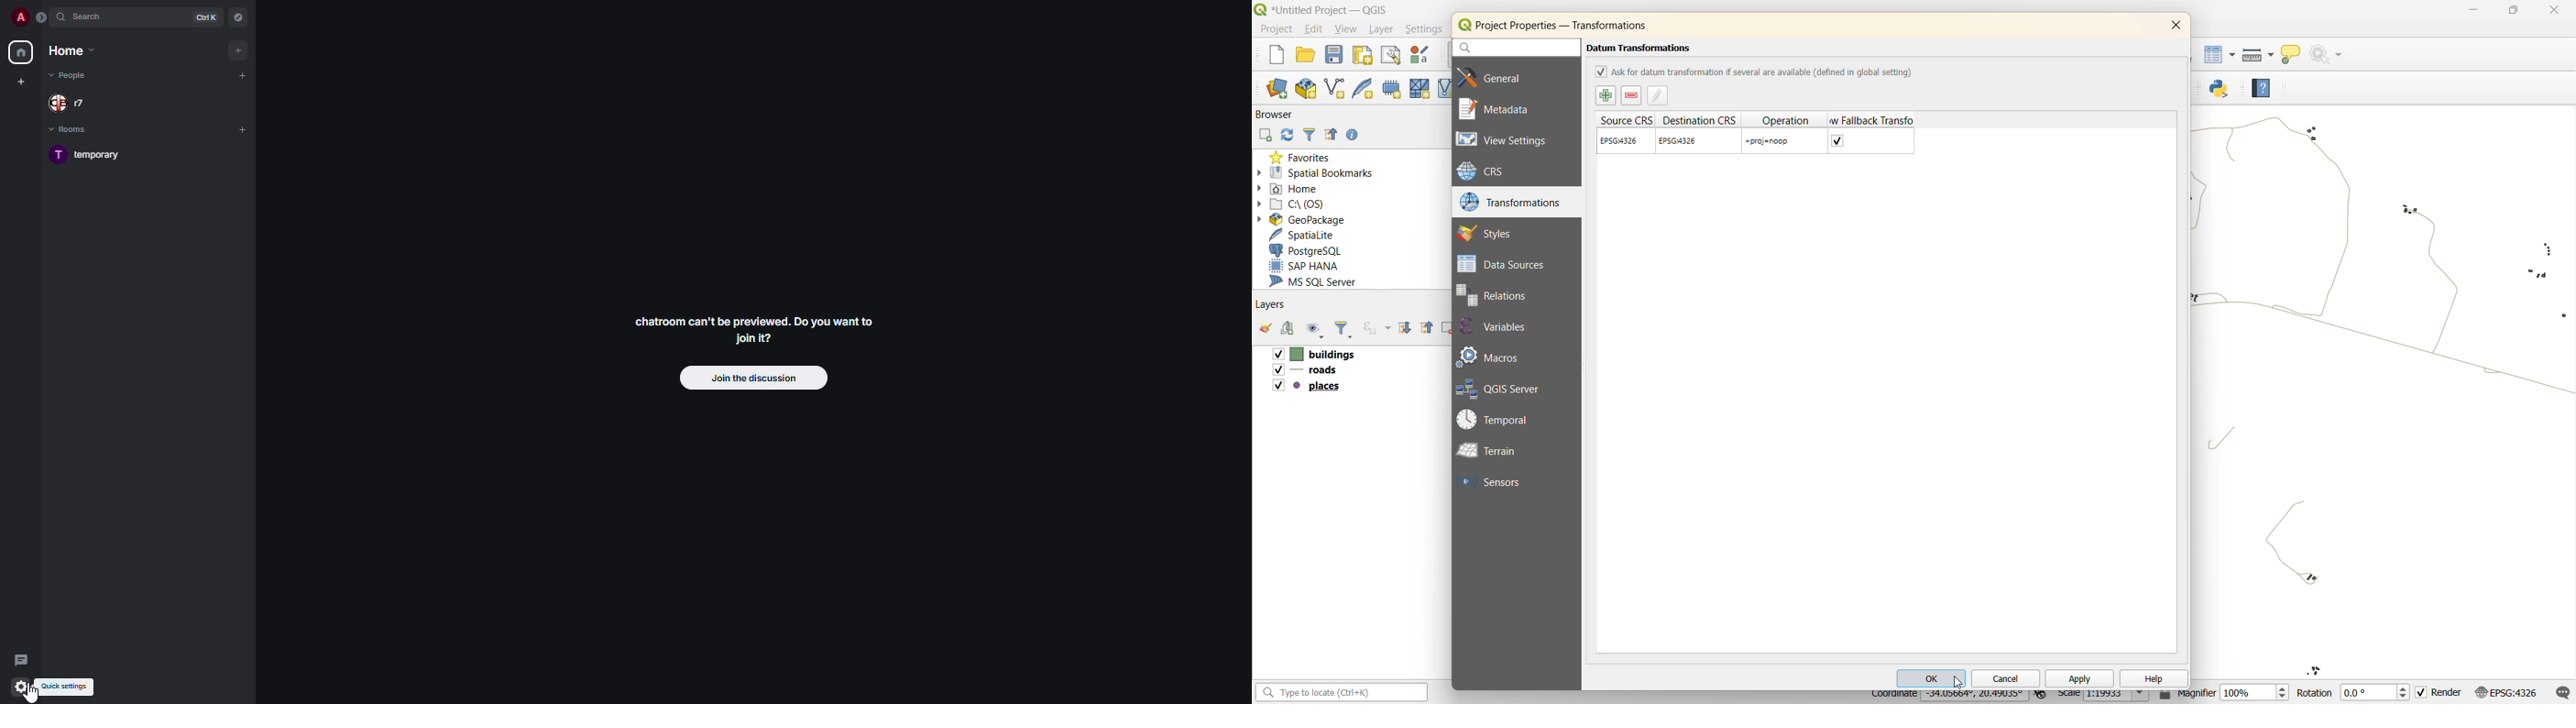  I want to click on variables, so click(1504, 327).